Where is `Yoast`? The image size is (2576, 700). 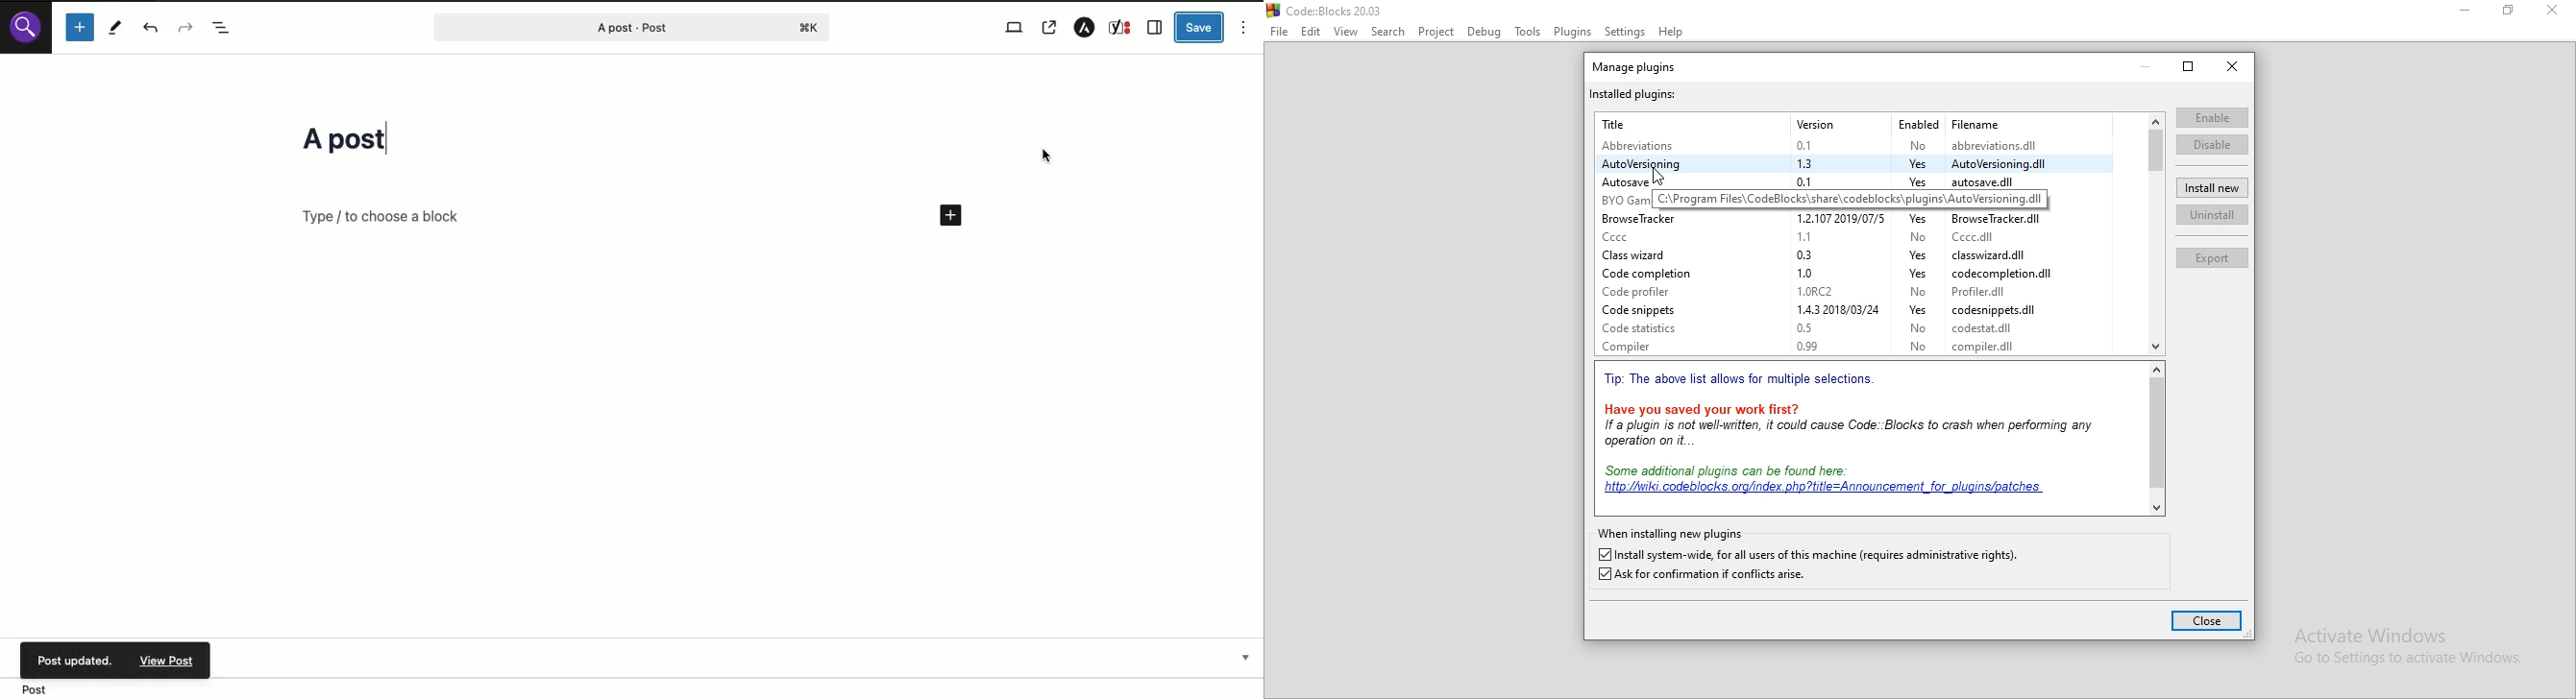
Yoast is located at coordinates (1121, 28).